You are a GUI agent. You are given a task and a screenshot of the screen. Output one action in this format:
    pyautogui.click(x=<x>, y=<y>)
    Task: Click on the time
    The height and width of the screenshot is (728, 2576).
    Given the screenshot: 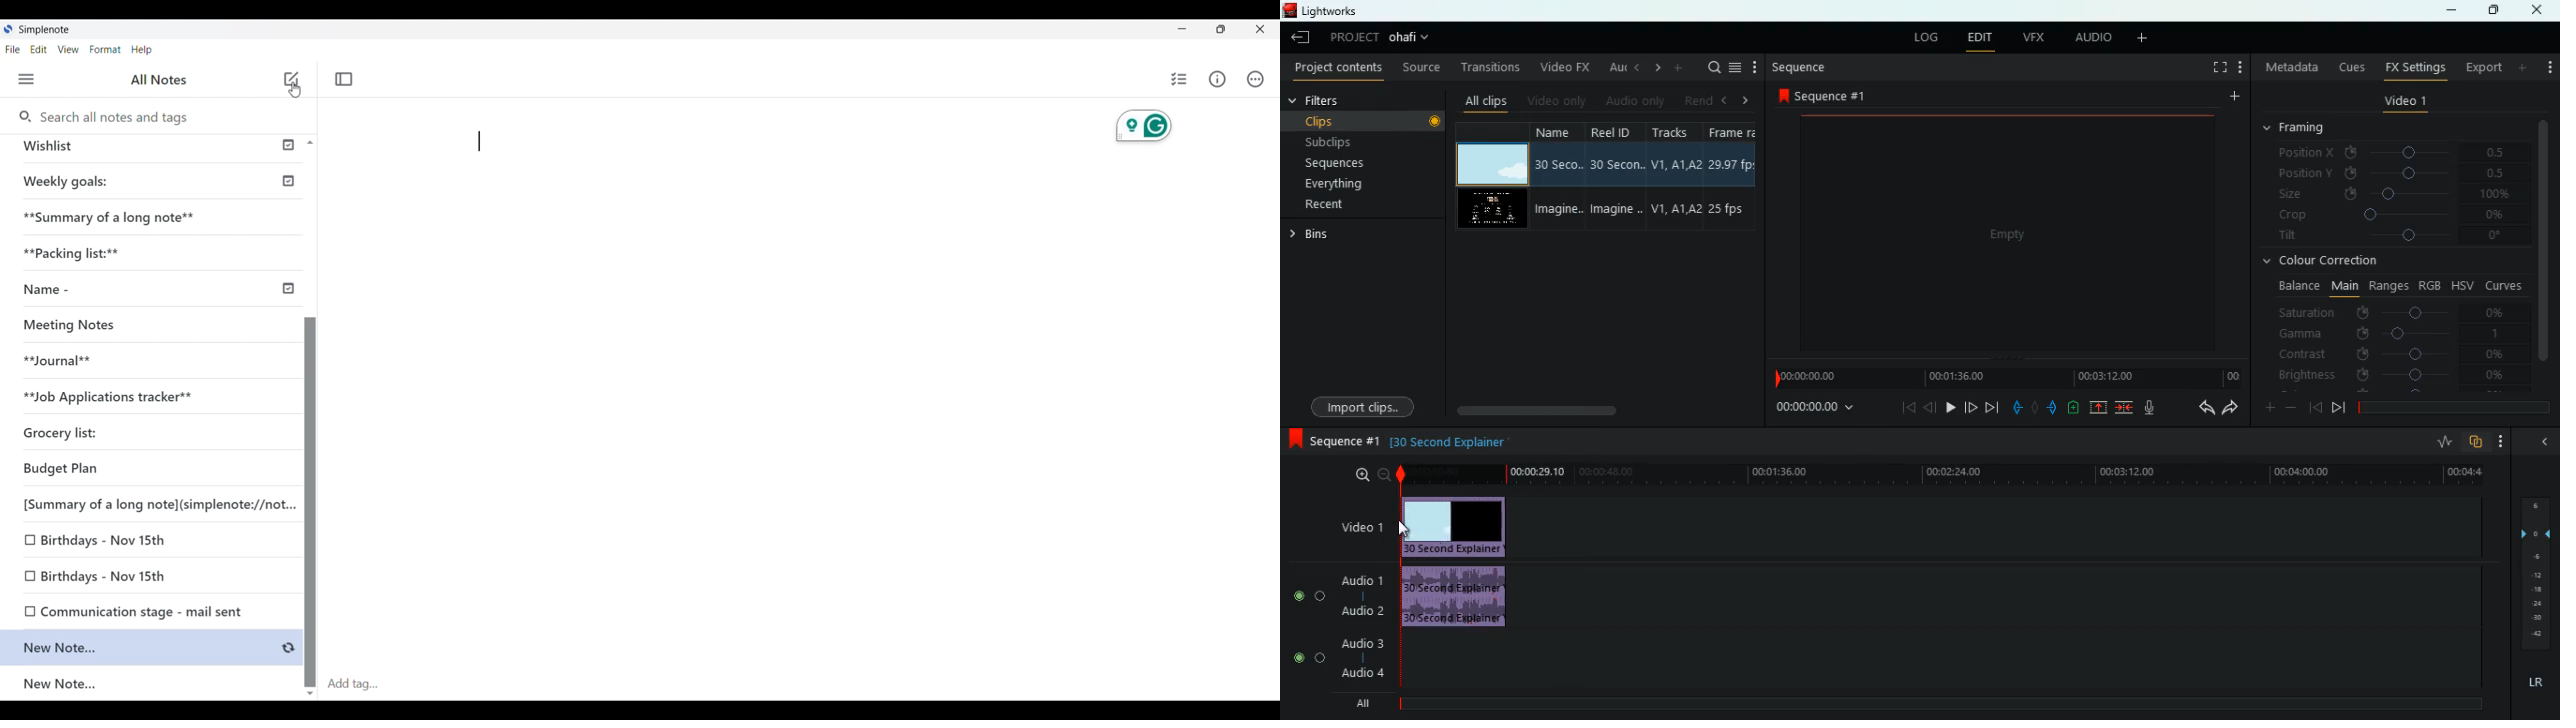 What is the action you would take?
    pyautogui.click(x=1939, y=475)
    